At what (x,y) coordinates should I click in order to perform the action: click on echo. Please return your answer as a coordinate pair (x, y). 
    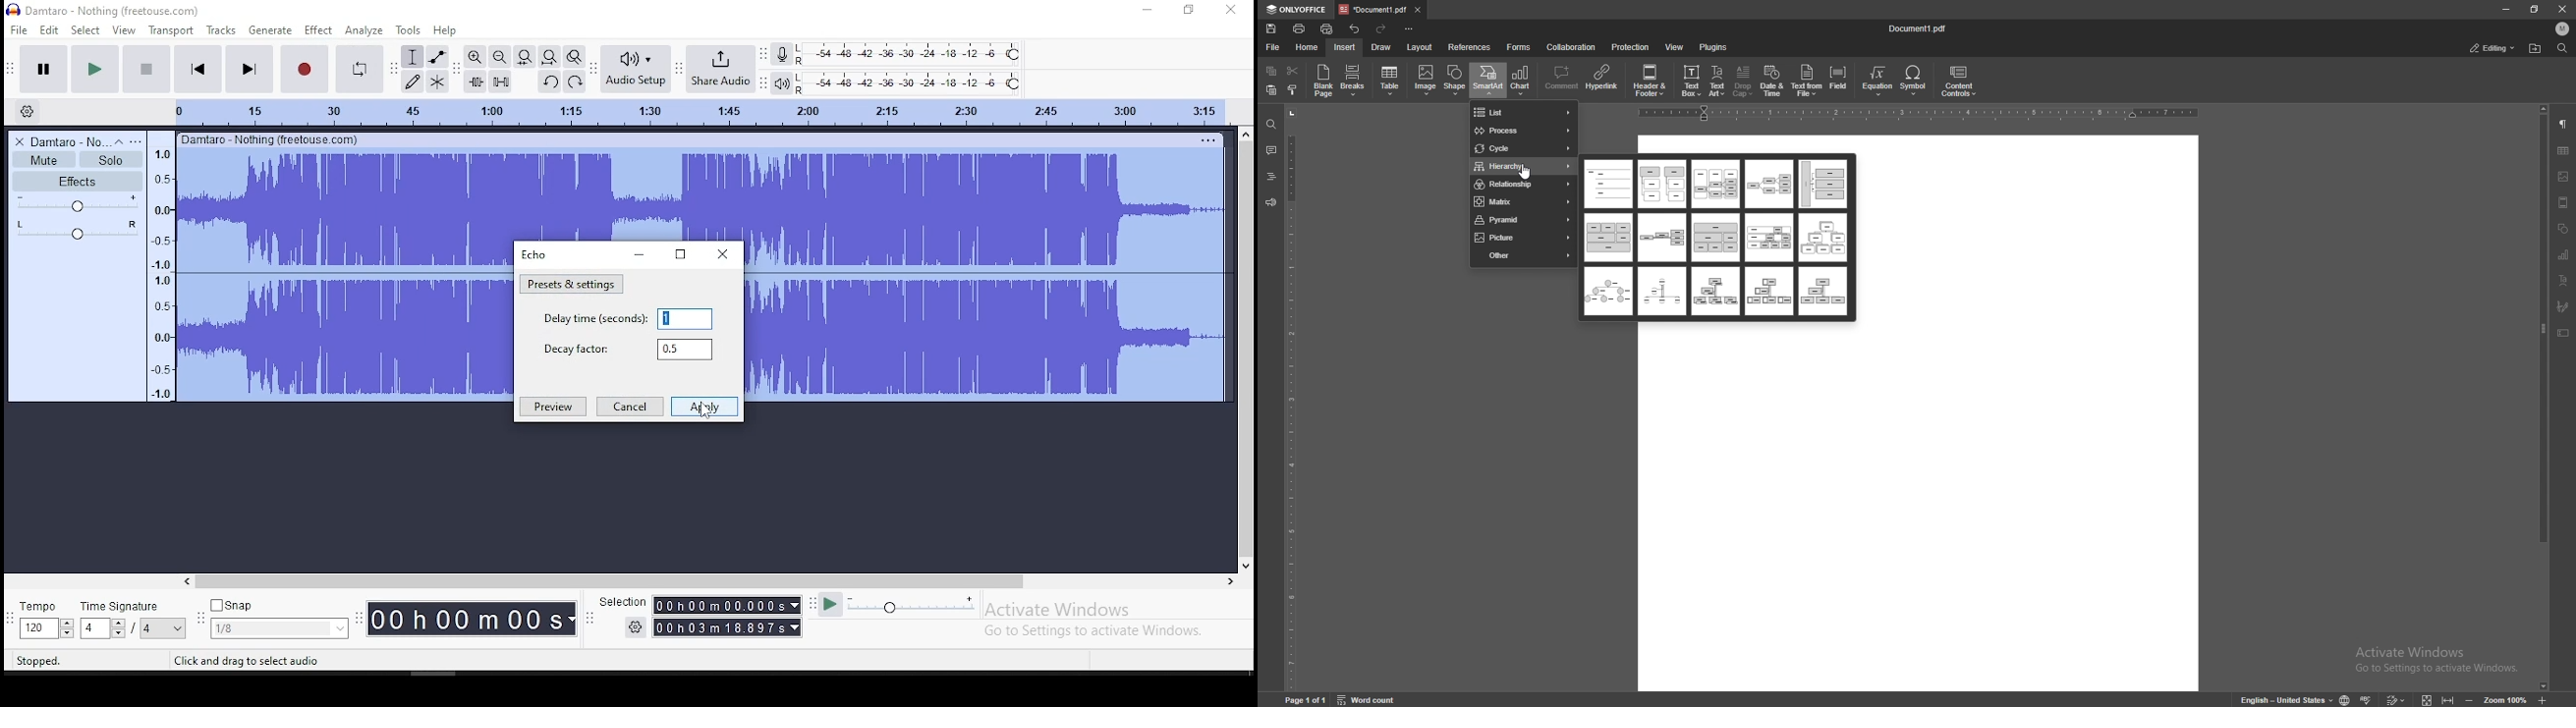
    Looking at the image, I should click on (535, 253).